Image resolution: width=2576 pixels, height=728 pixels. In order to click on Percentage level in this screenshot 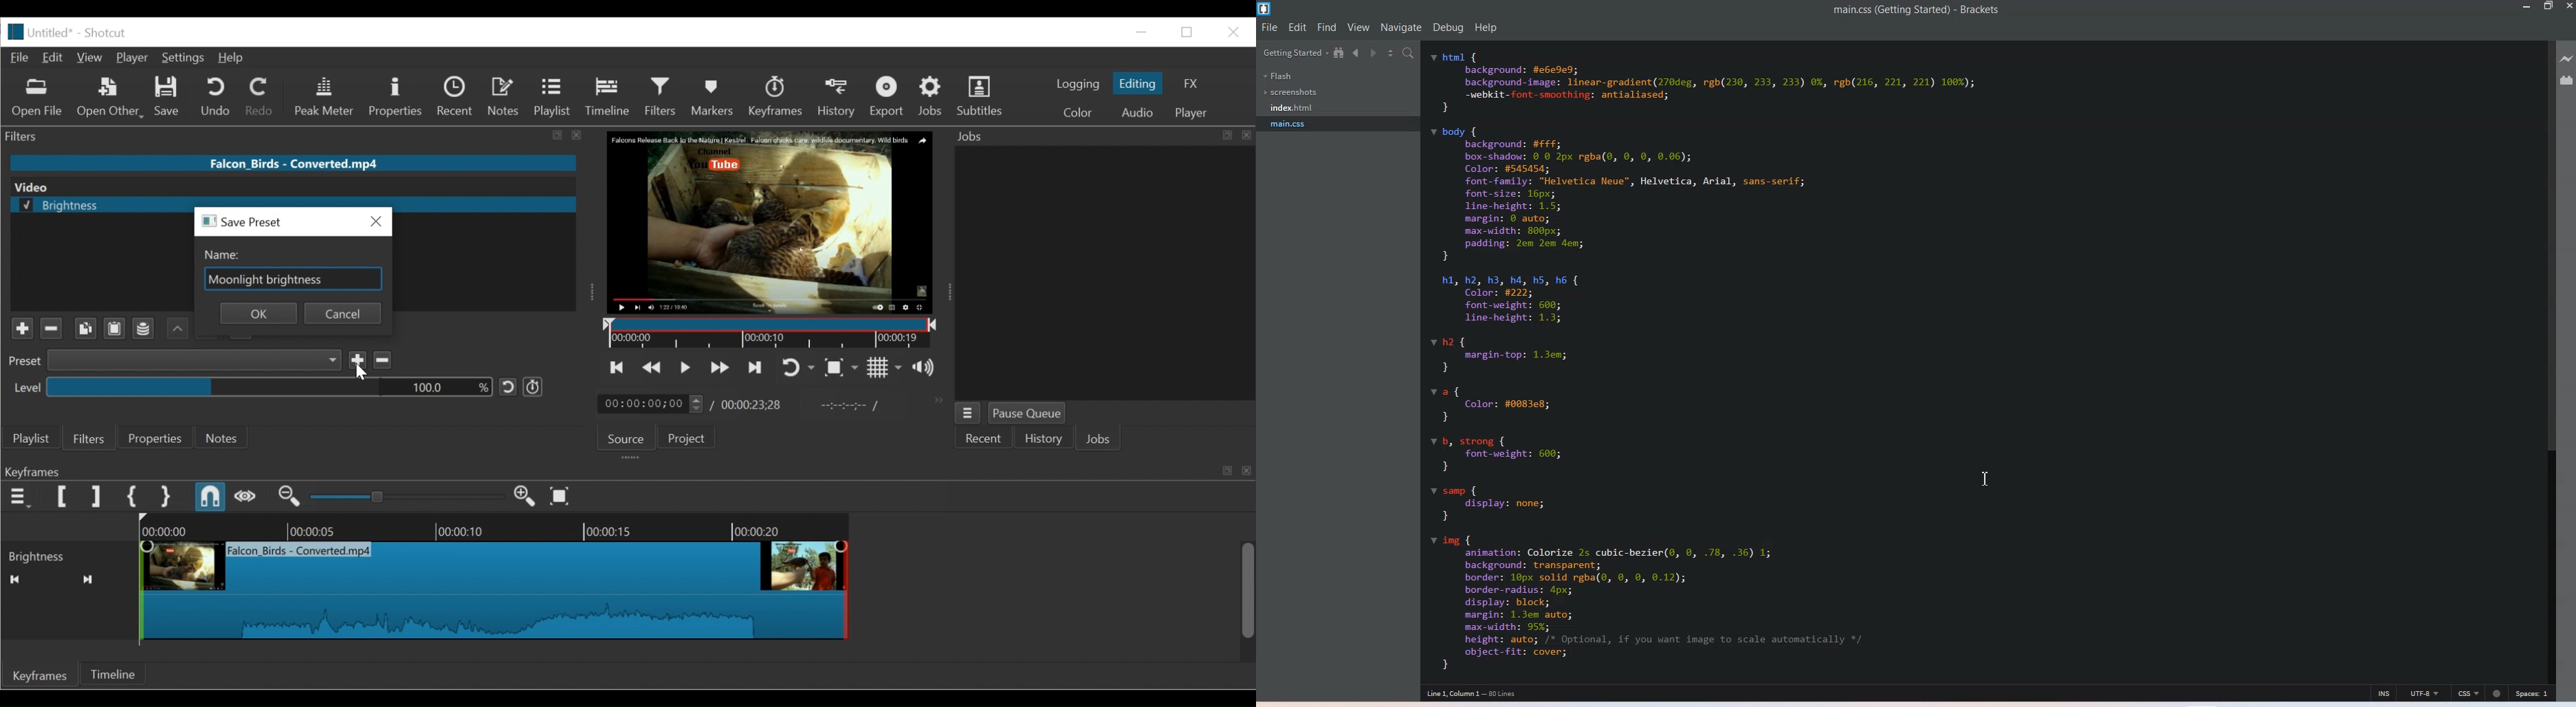, I will do `click(268, 386)`.